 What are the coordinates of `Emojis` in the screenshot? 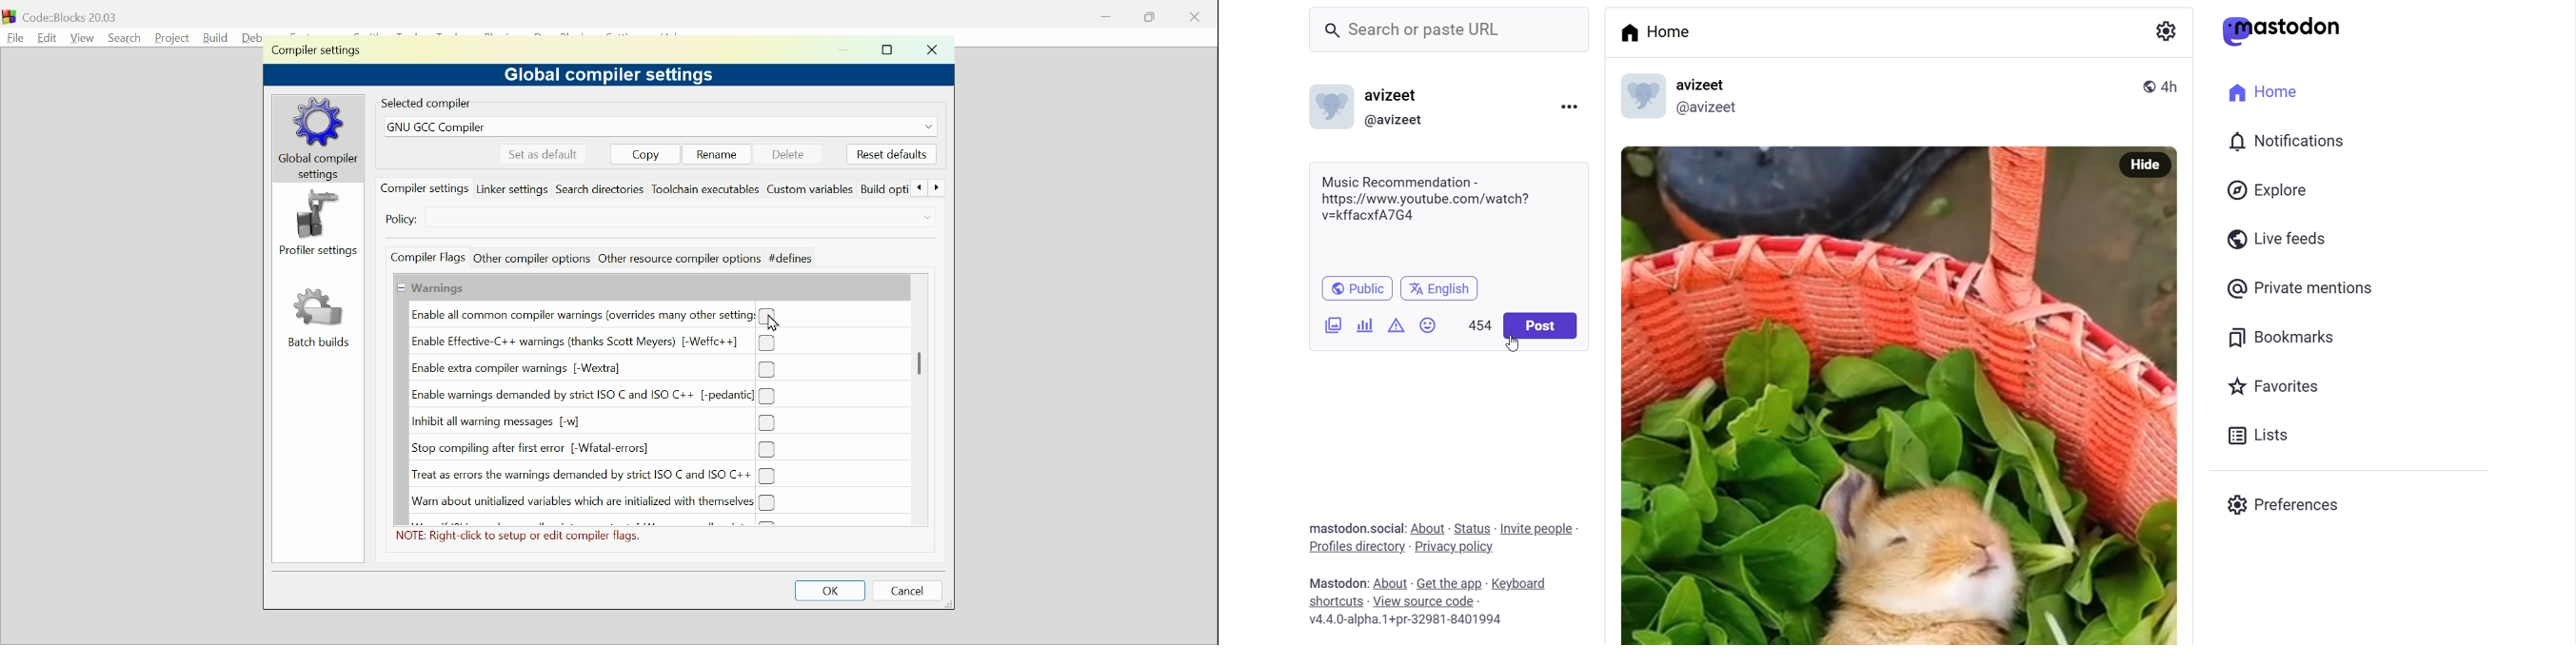 It's located at (1427, 323).